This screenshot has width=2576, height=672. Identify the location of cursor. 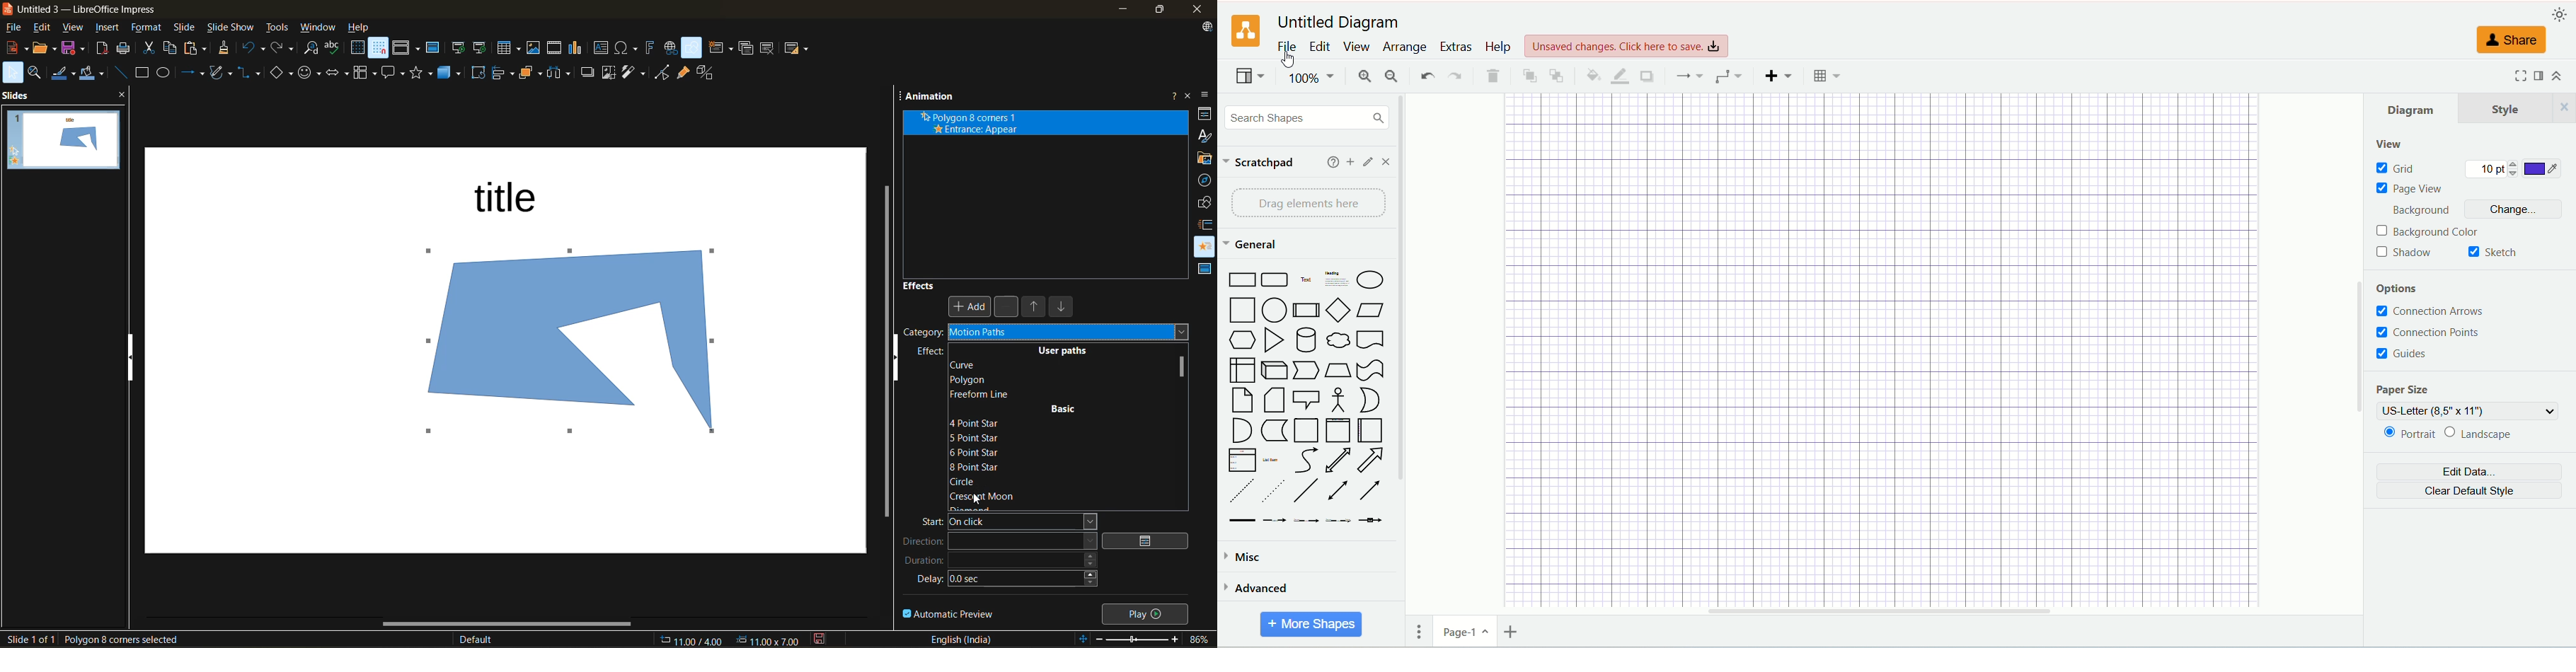
(1292, 62).